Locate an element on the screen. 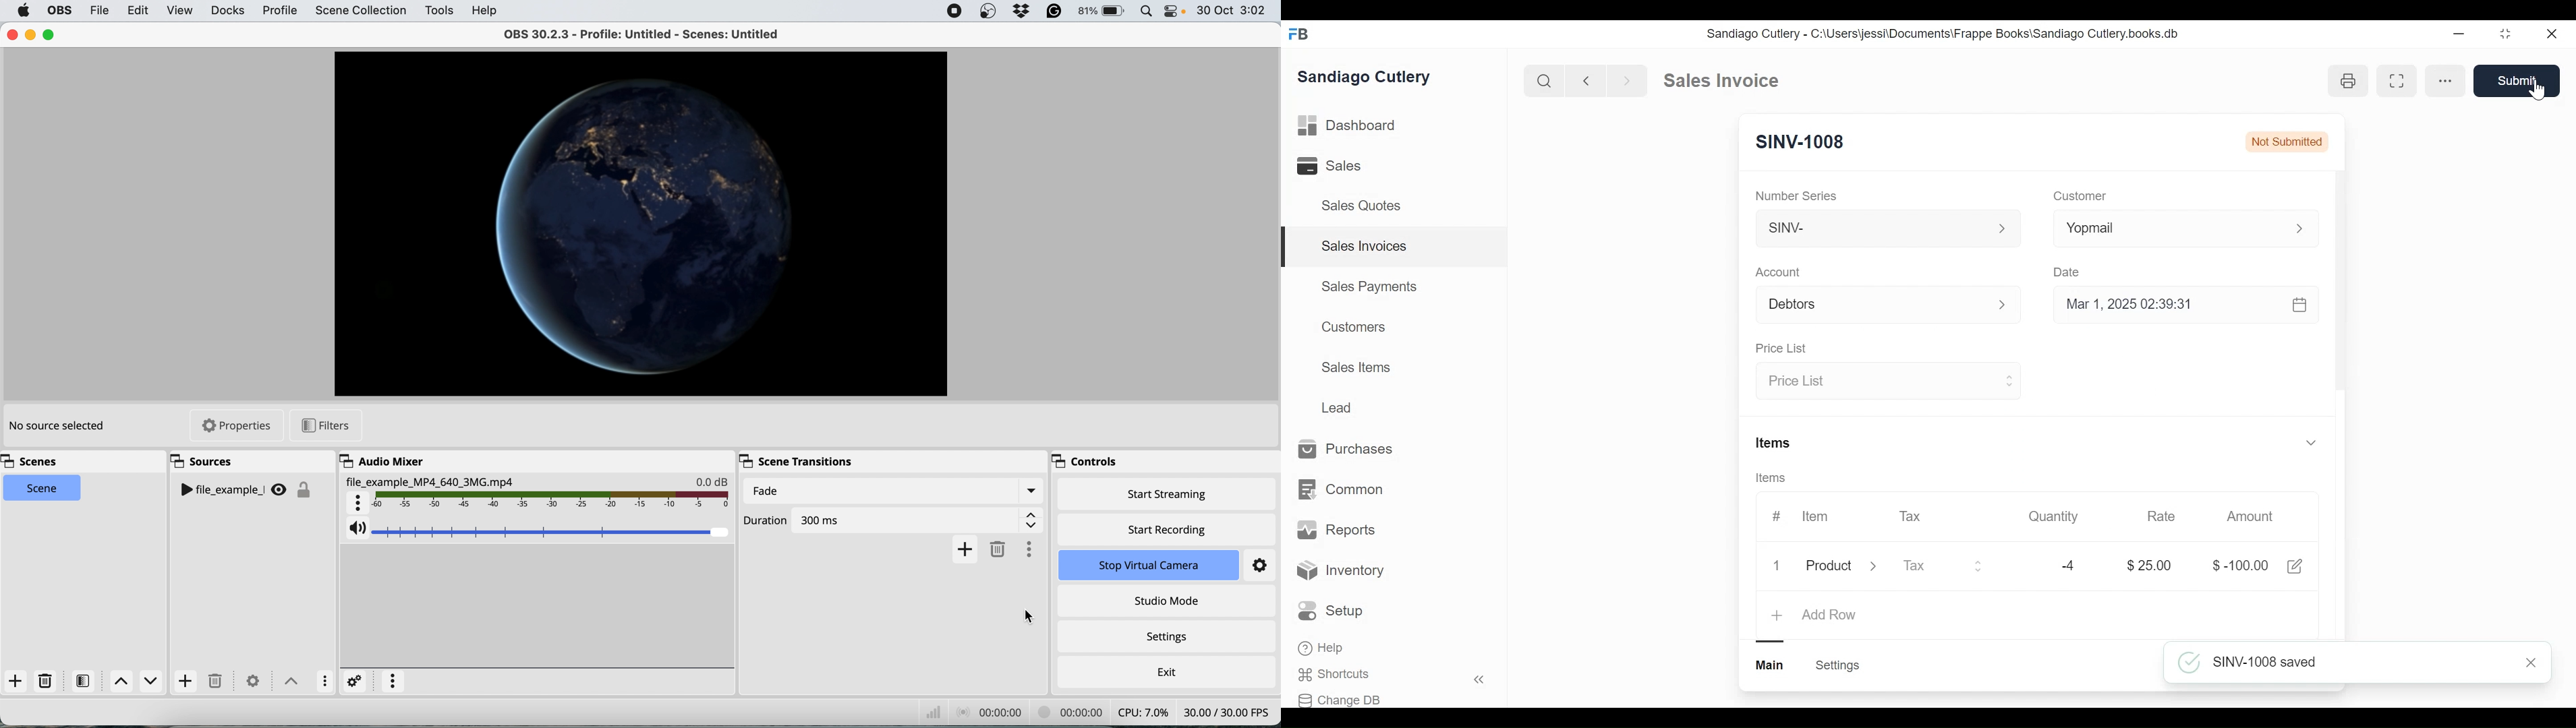  settings is located at coordinates (356, 684).